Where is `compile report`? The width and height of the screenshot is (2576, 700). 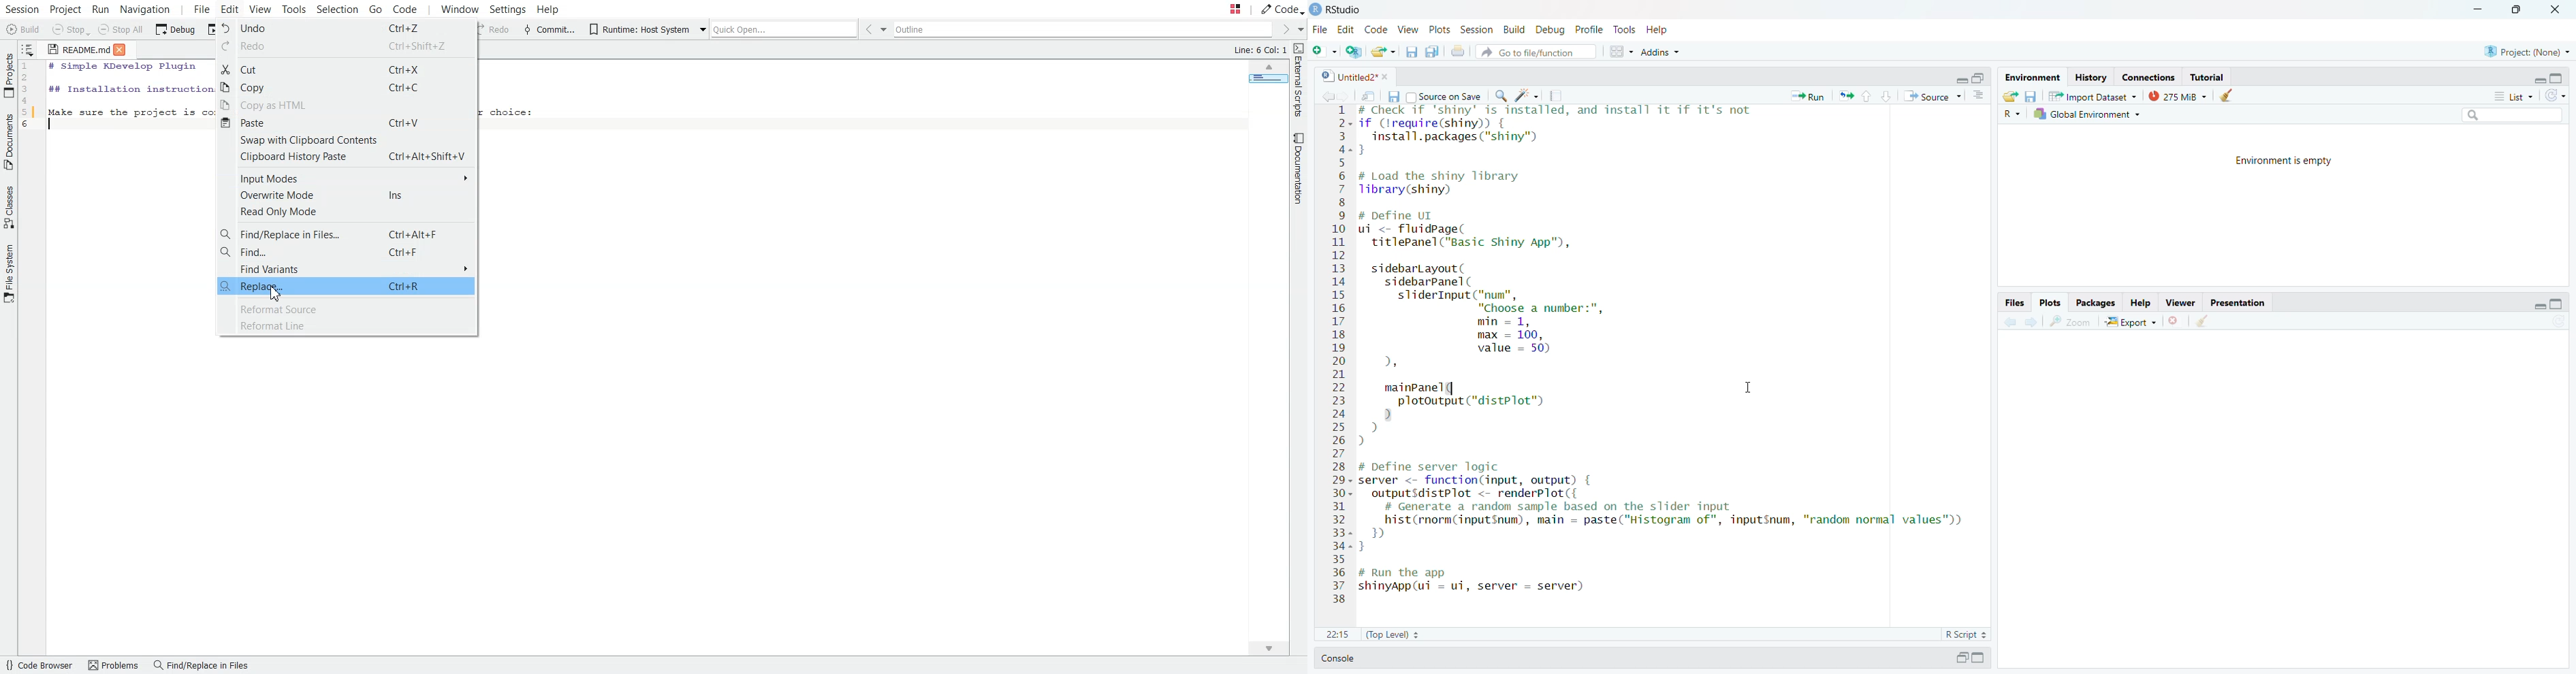
compile report is located at coordinates (1555, 95).